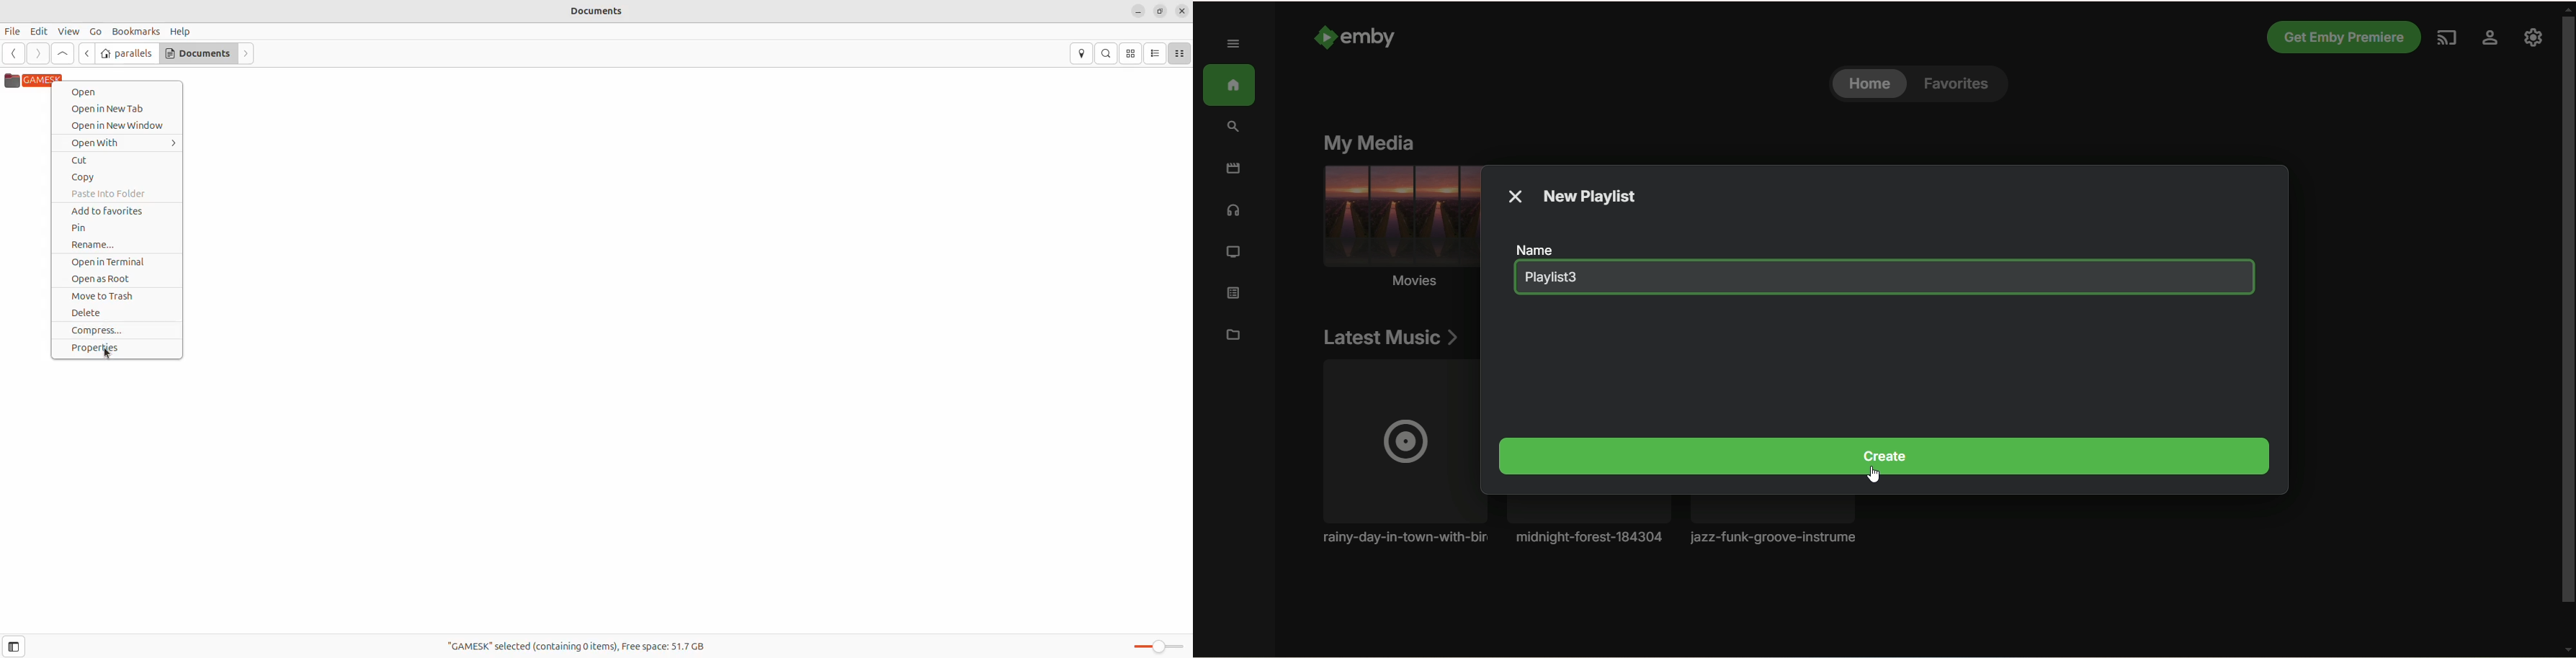 The height and width of the screenshot is (672, 2576). Describe the element at coordinates (116, 229) in the screenshot. I see `pin ` at that location.